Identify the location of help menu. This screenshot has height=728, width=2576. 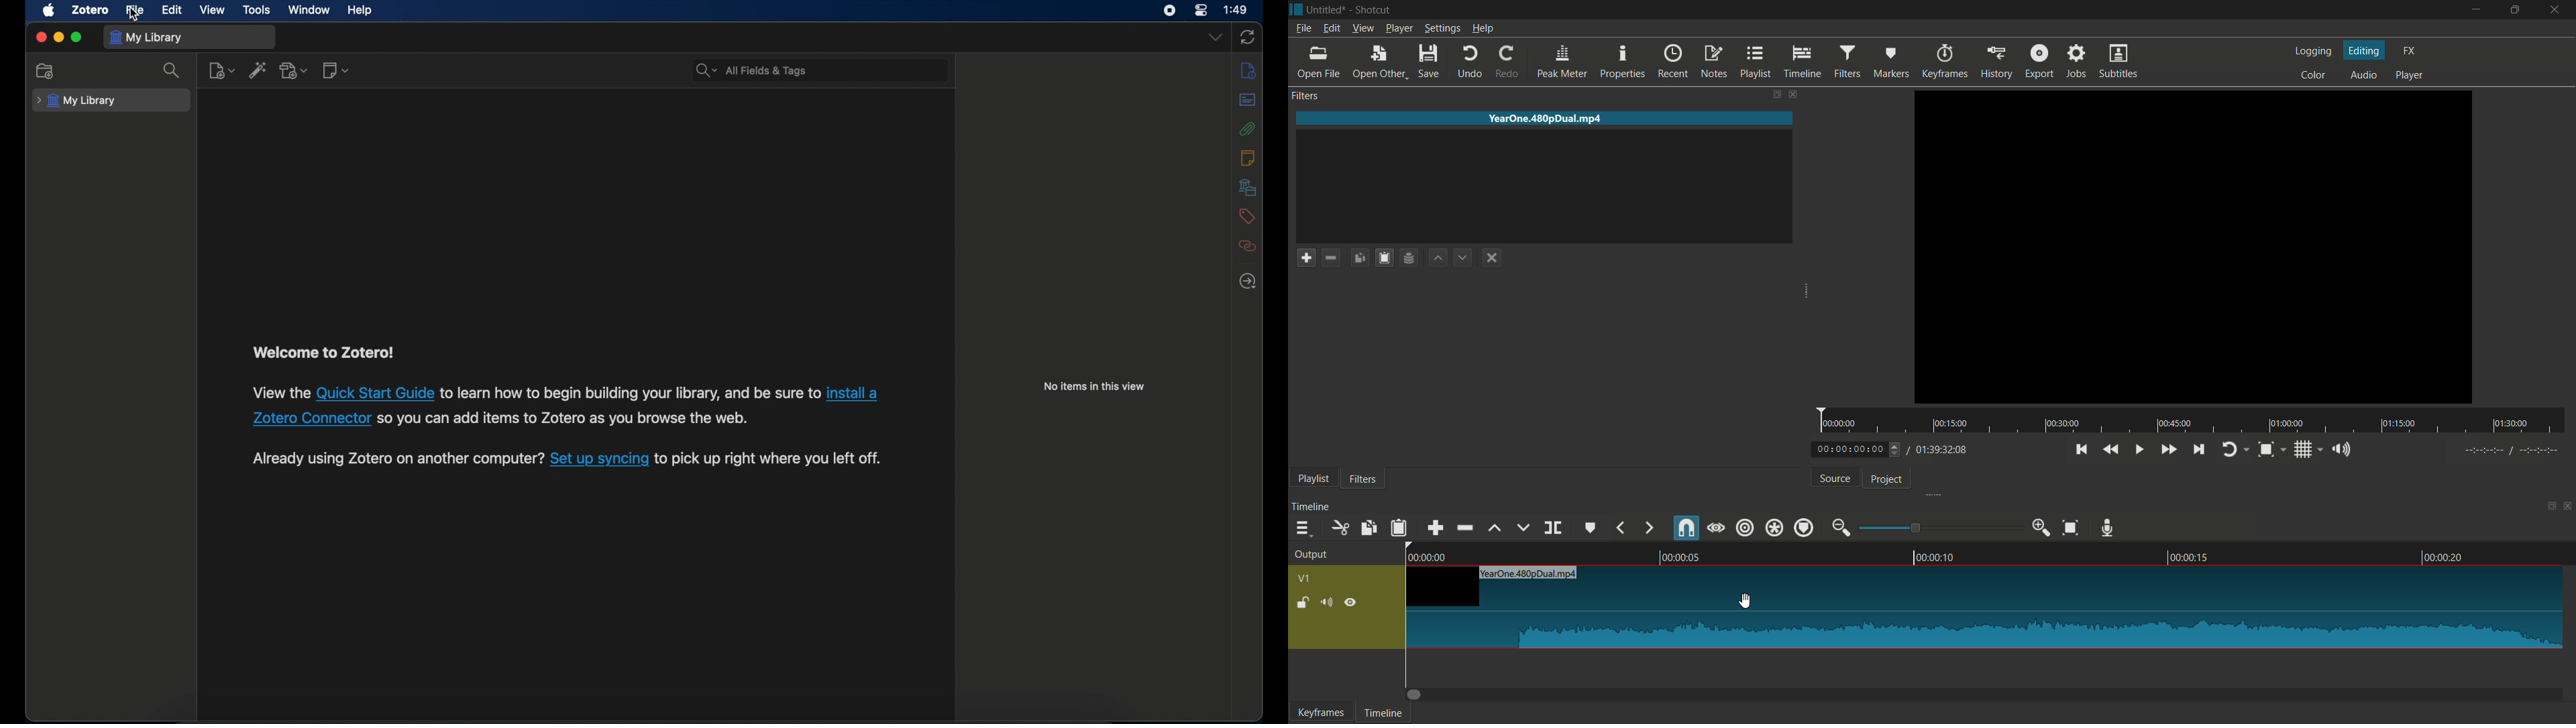
(1485, 27).